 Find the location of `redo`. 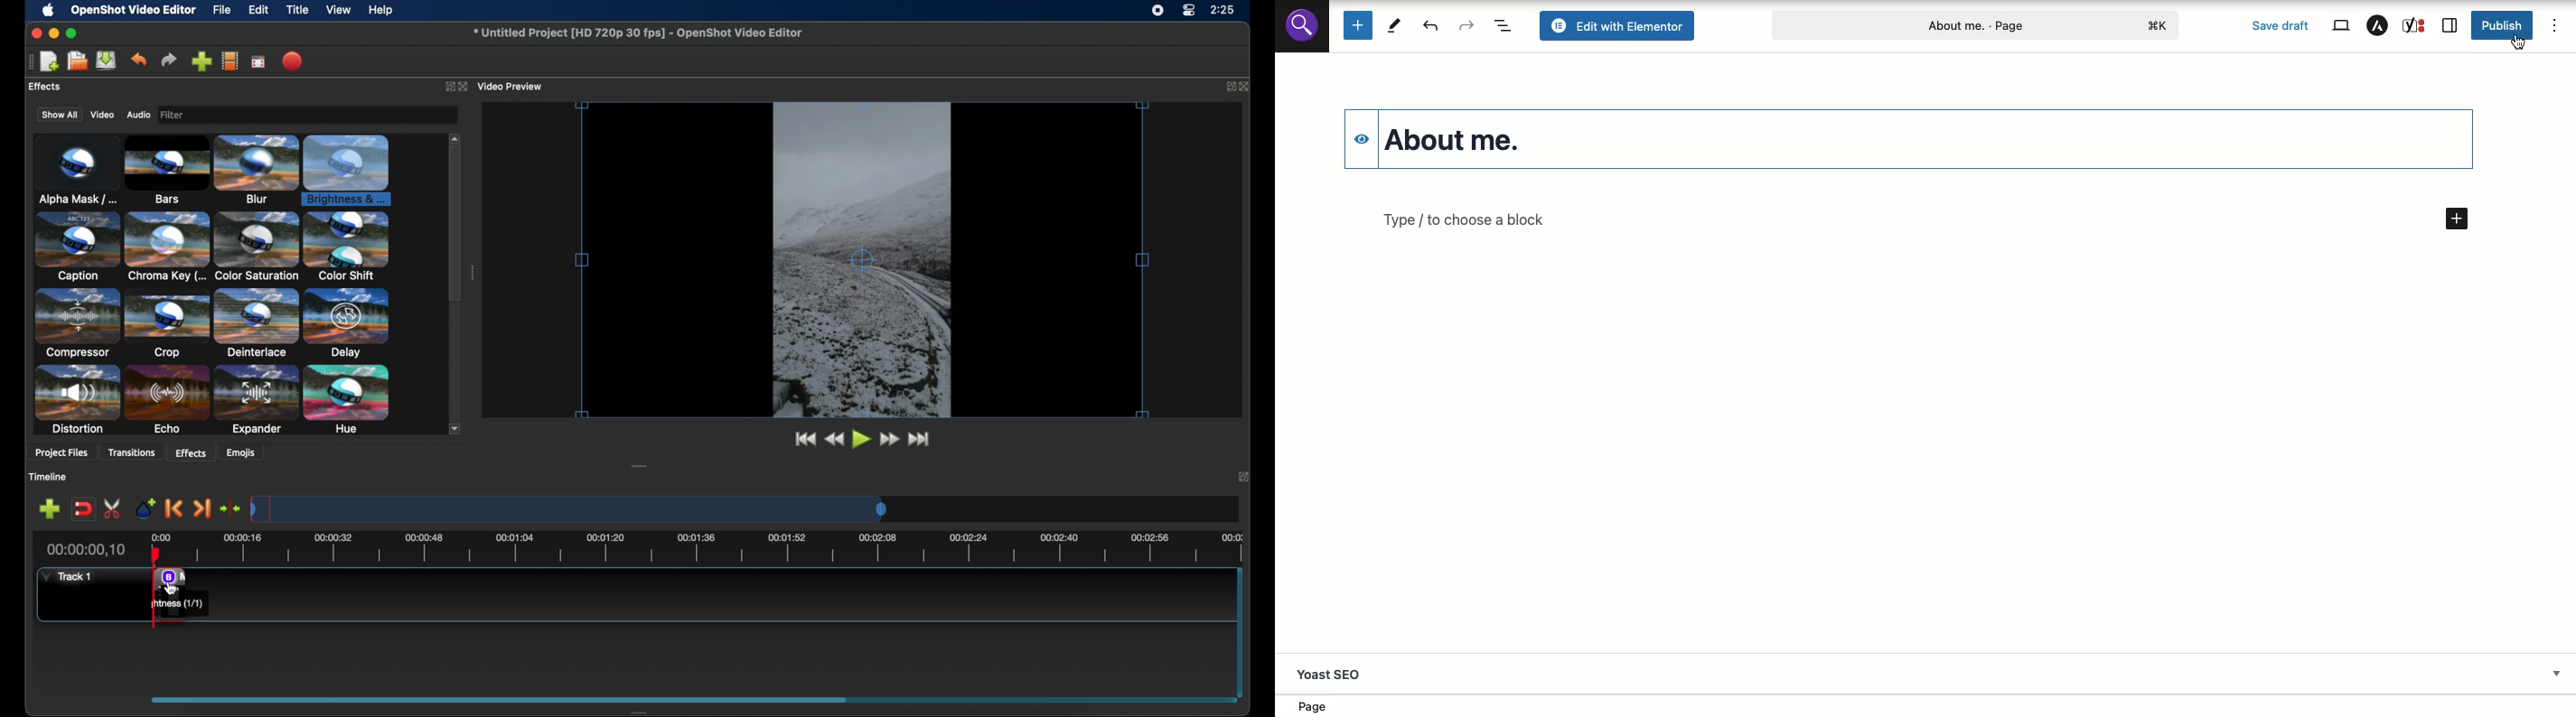

redo is located at coordinates (169, 60).